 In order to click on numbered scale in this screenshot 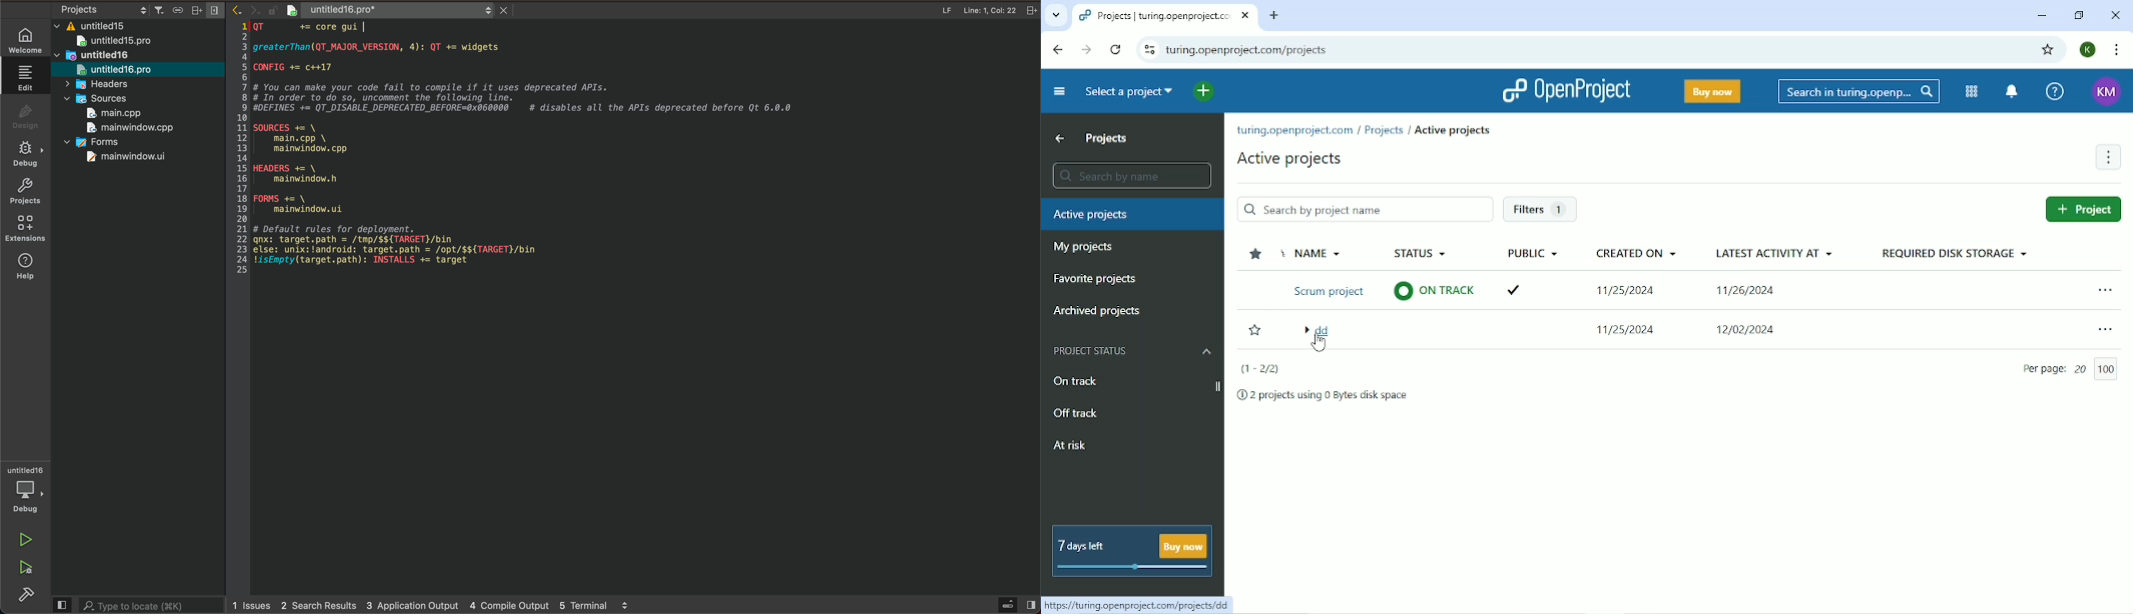, I will do `click(243, 149)`.